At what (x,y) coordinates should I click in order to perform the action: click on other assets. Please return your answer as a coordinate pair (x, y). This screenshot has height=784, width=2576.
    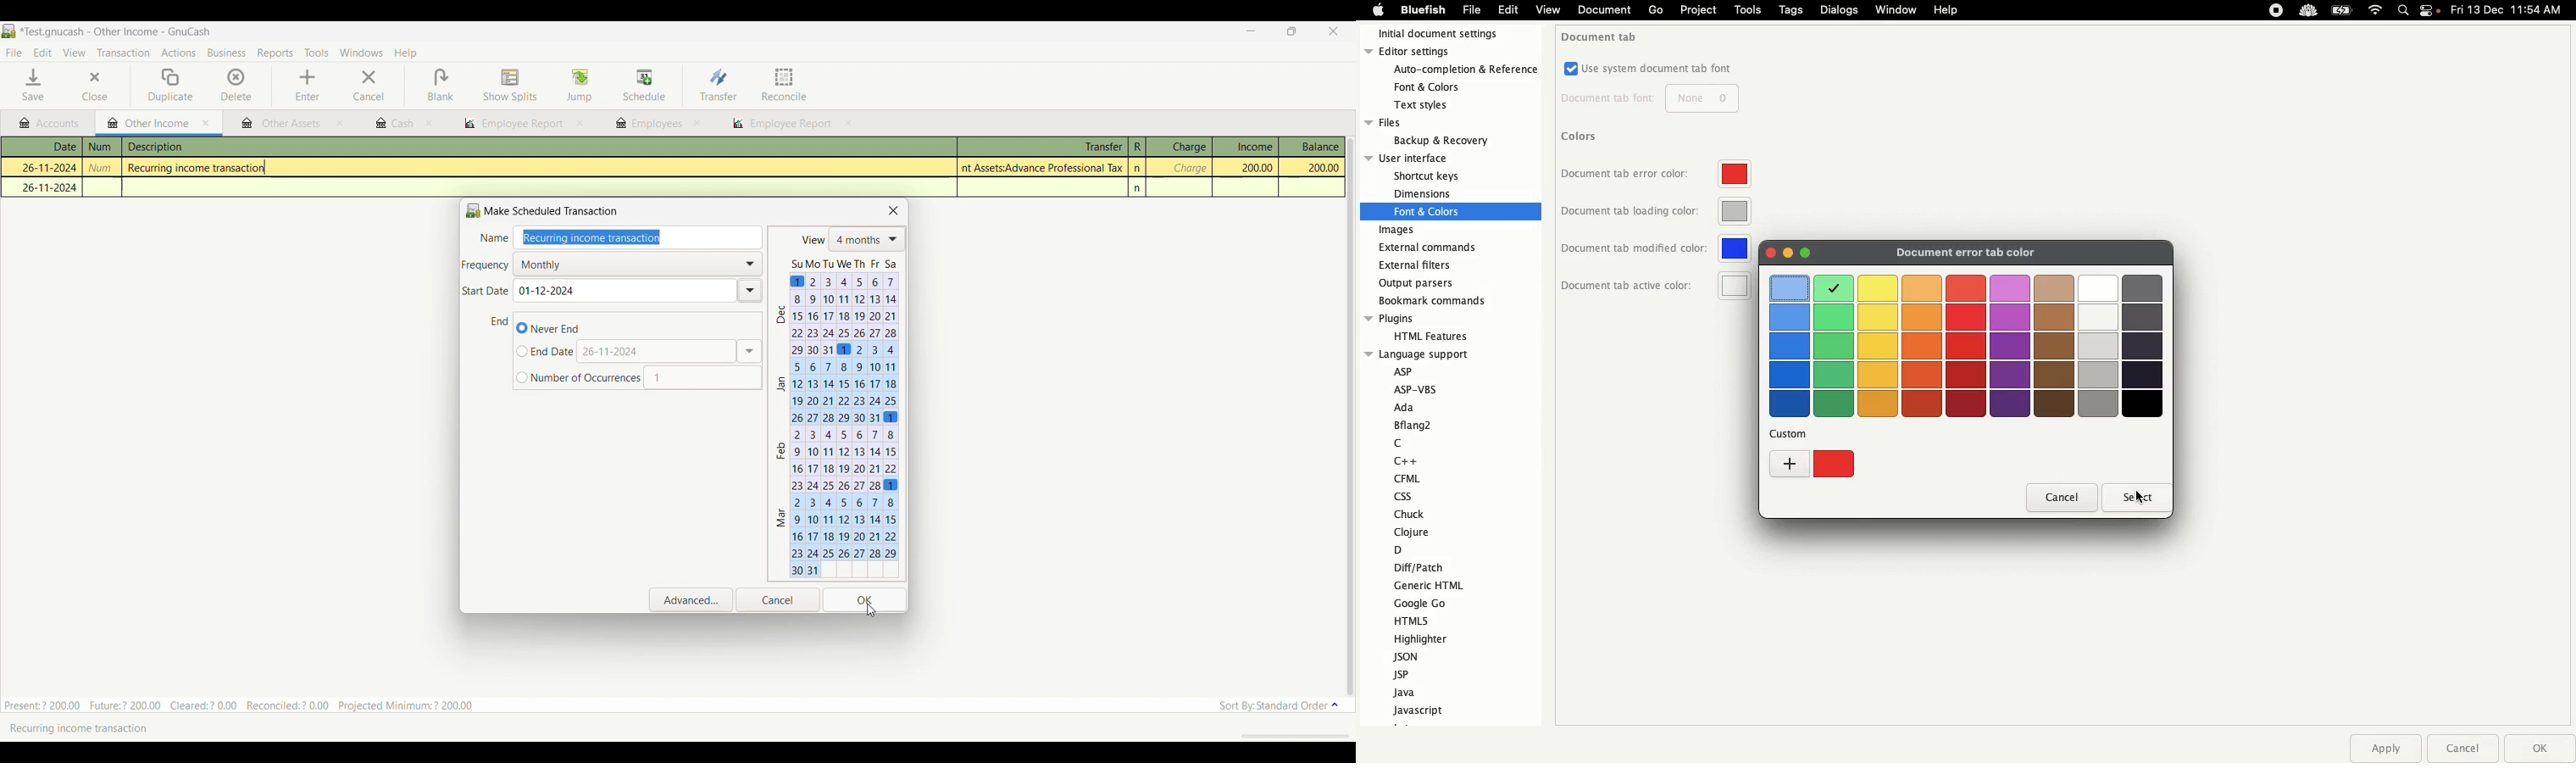
    Looking at the image, I should click on (282, 124).